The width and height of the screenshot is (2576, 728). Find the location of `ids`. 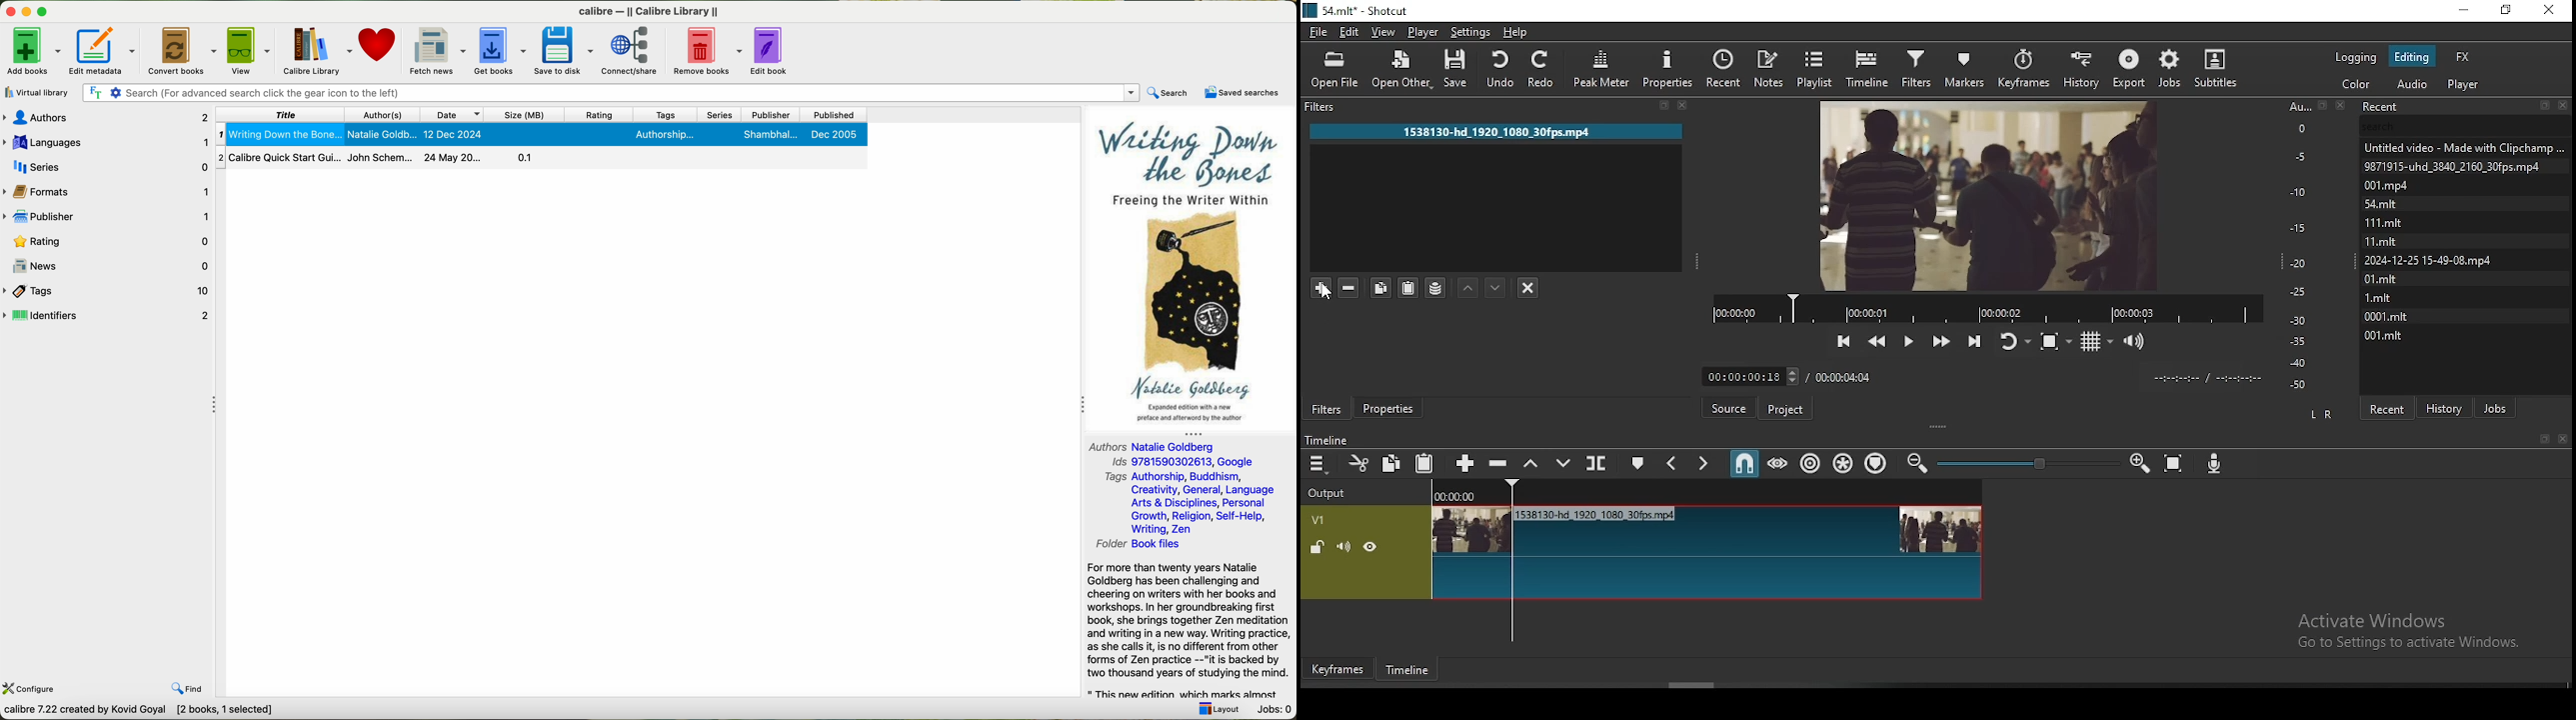

ids is located at coordinates (1181, 460).